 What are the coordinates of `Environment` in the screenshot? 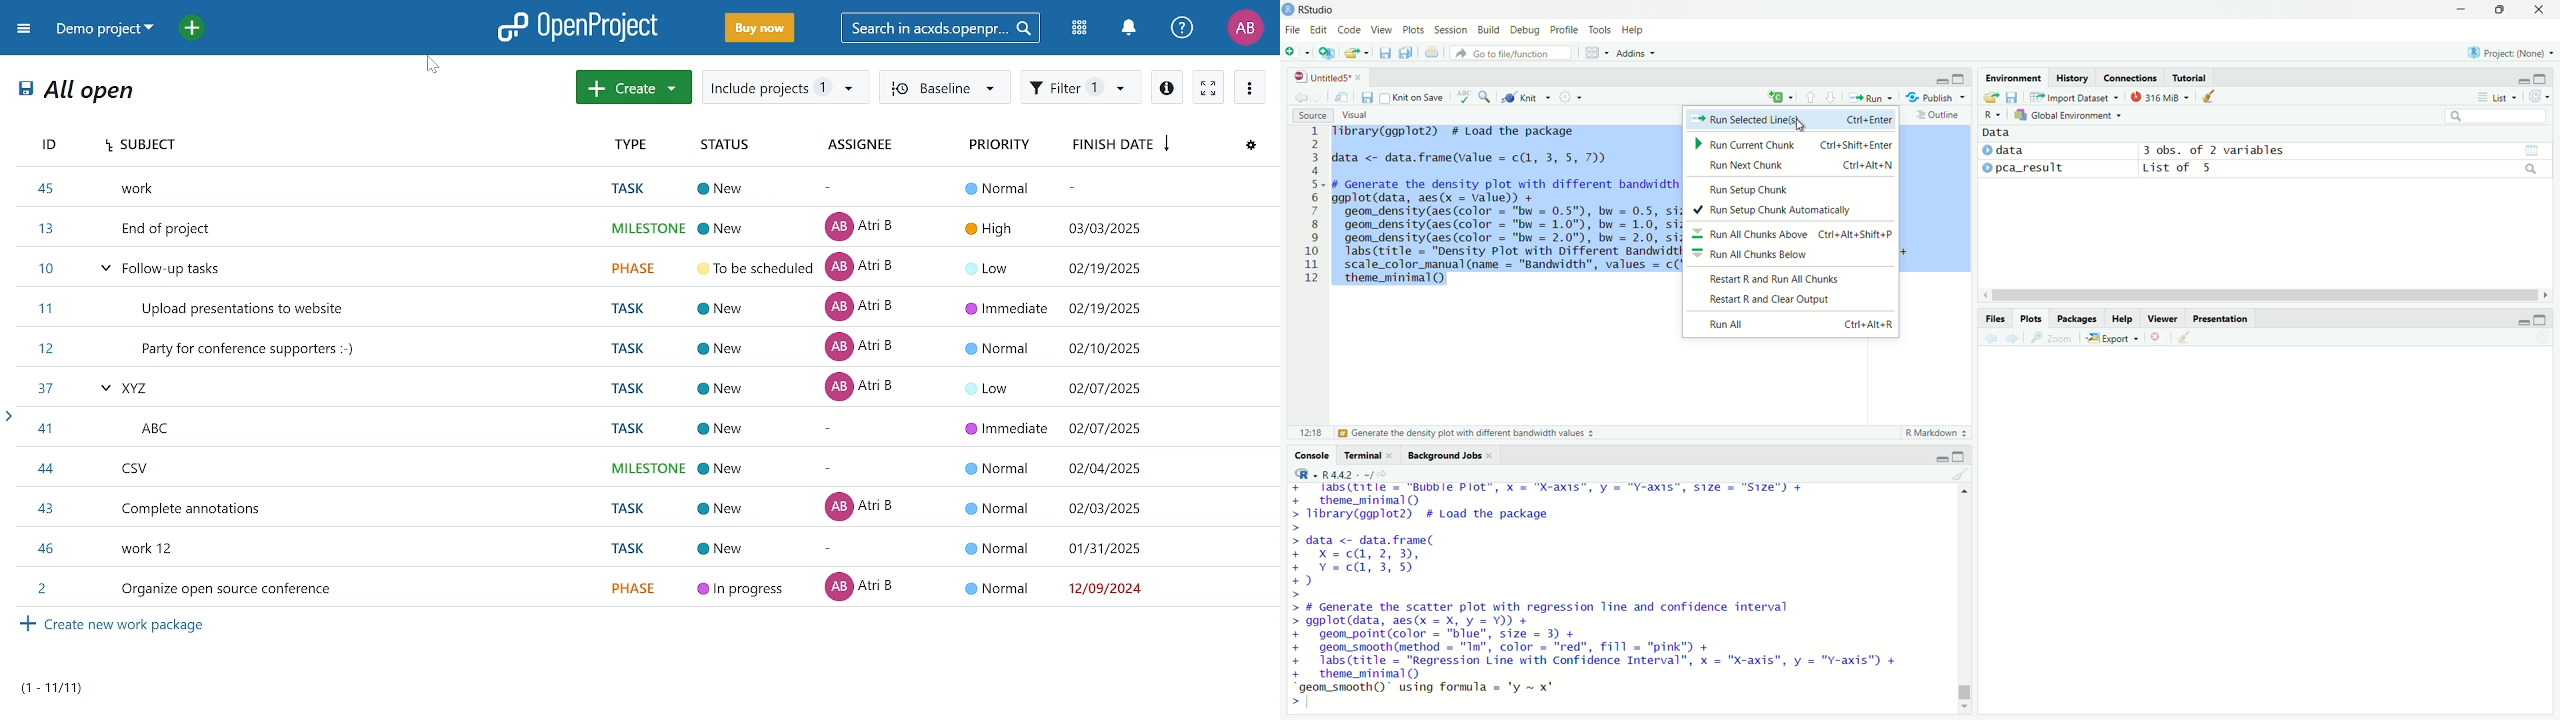 It's located at (2014, 77).